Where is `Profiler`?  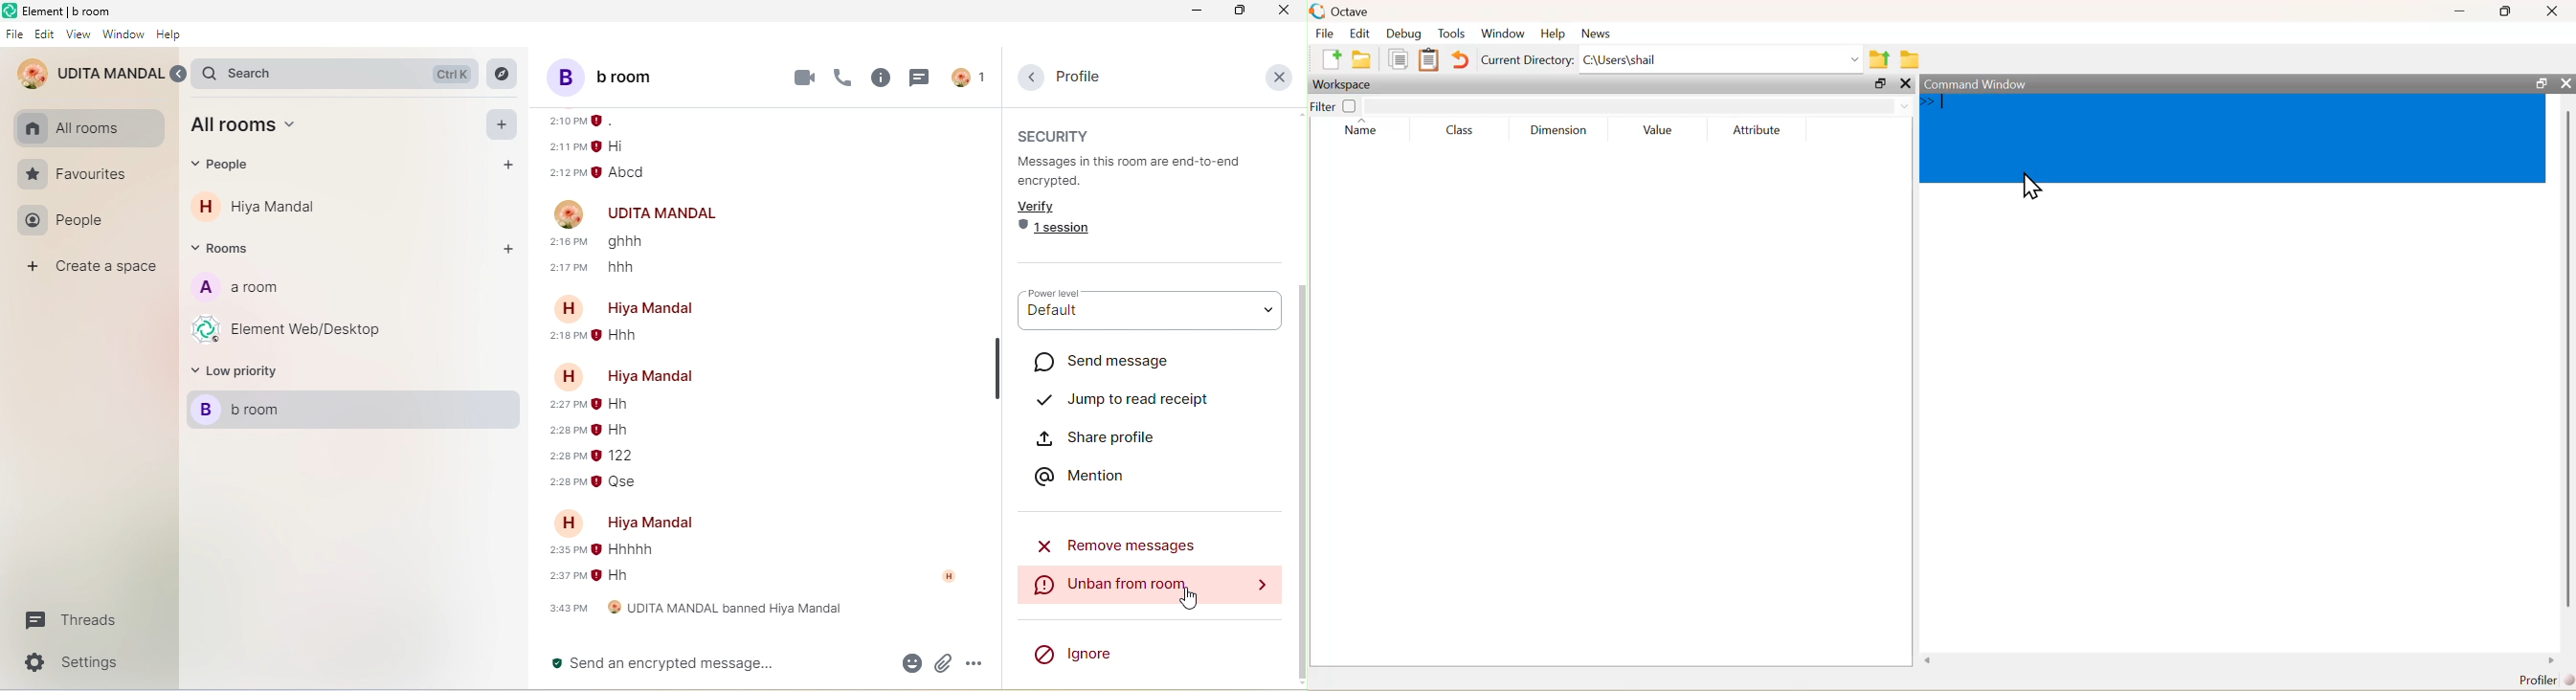 Profiler is located at coordinates (2547, 680).